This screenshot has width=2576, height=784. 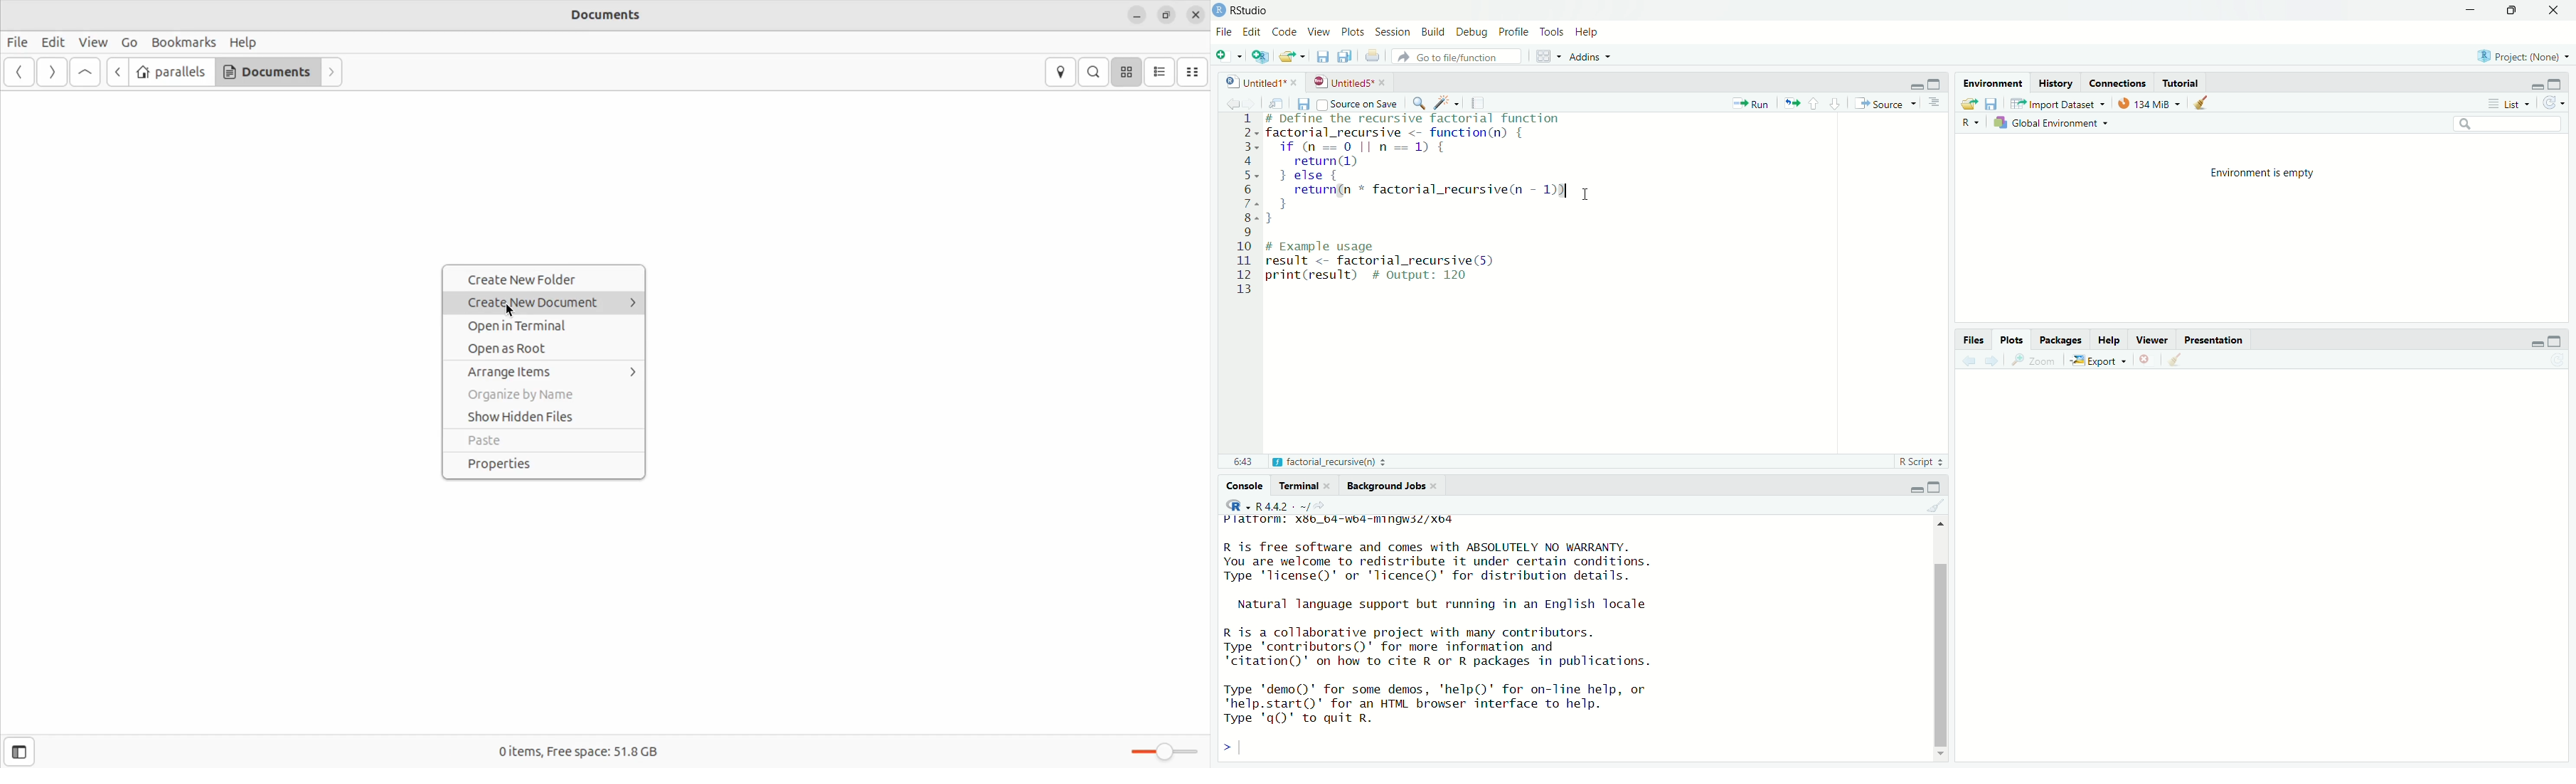 What do you see at coordinates (1937, 104) in the screenshot?
I see `Show document outline (Ctrl + Shift + O)` at bounding box center [1937, 104].